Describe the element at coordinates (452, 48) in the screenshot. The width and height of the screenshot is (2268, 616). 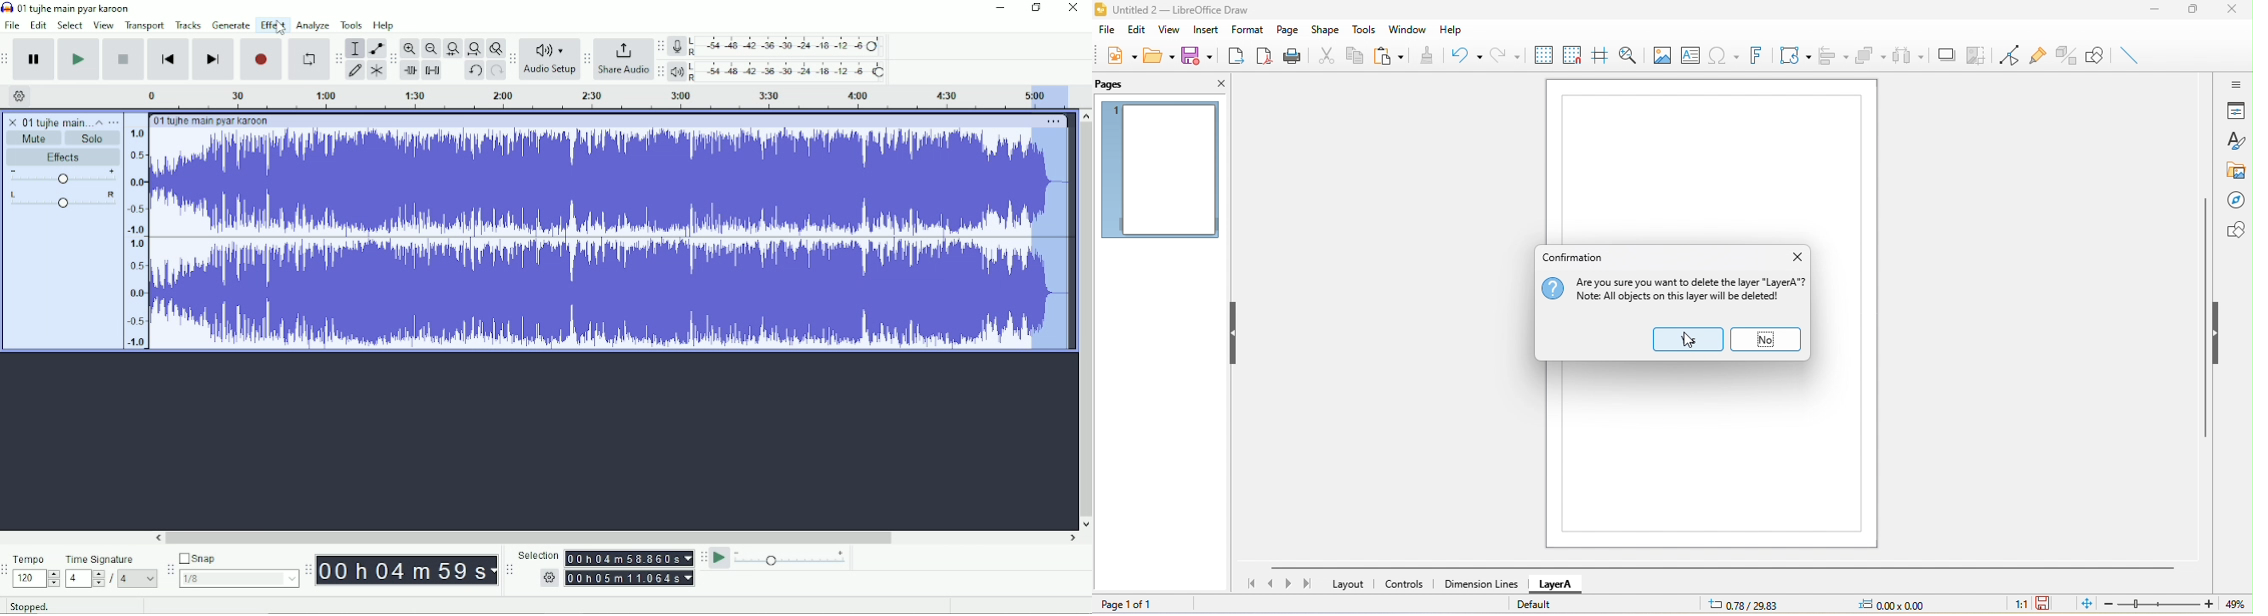
I see `Fit selection to width` at that location.